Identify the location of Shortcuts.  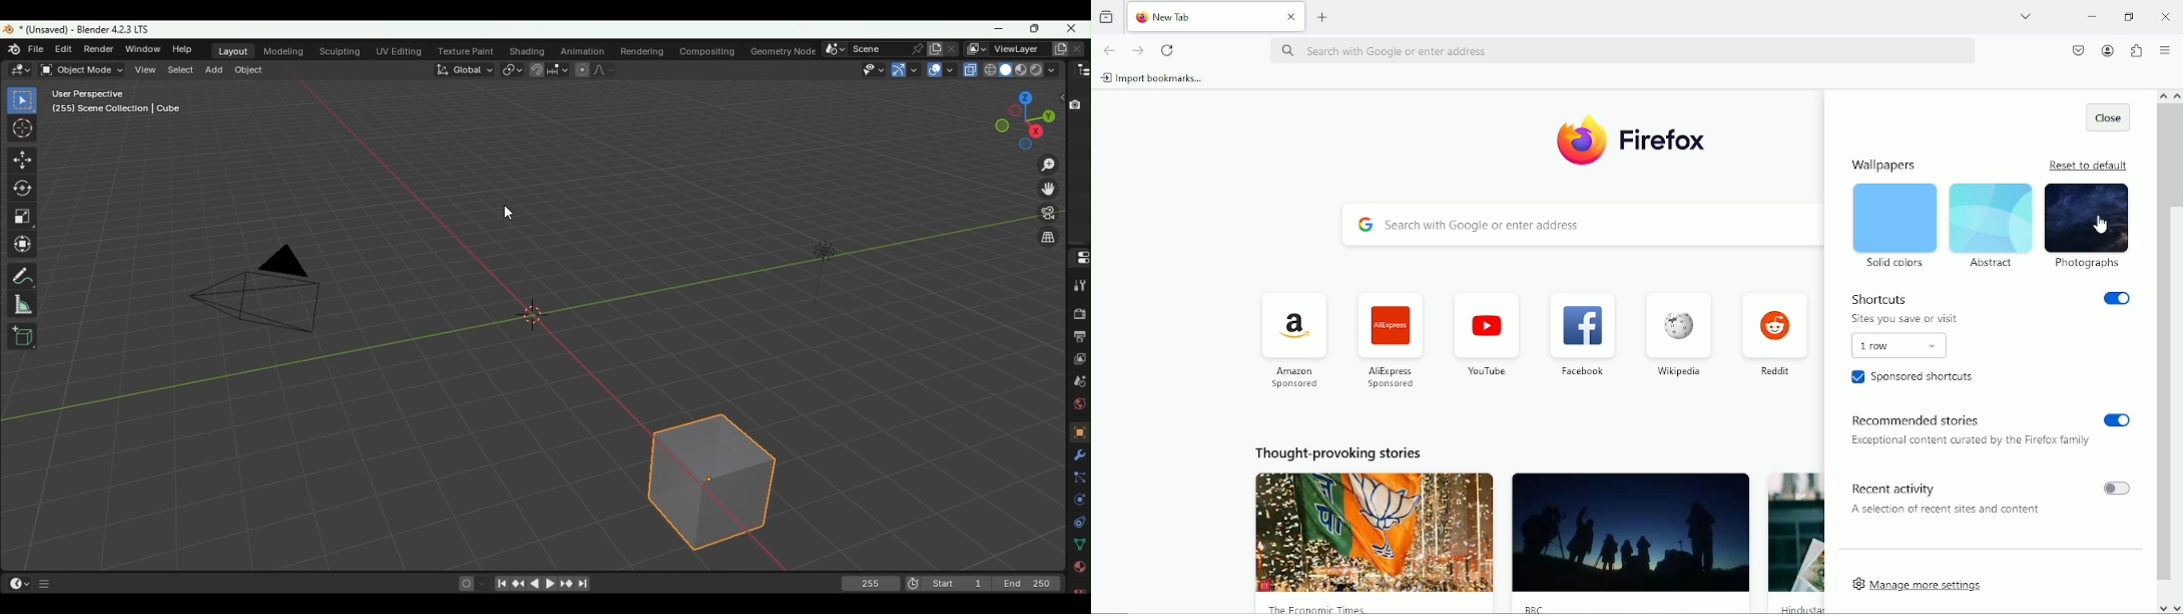
(1987, 297).